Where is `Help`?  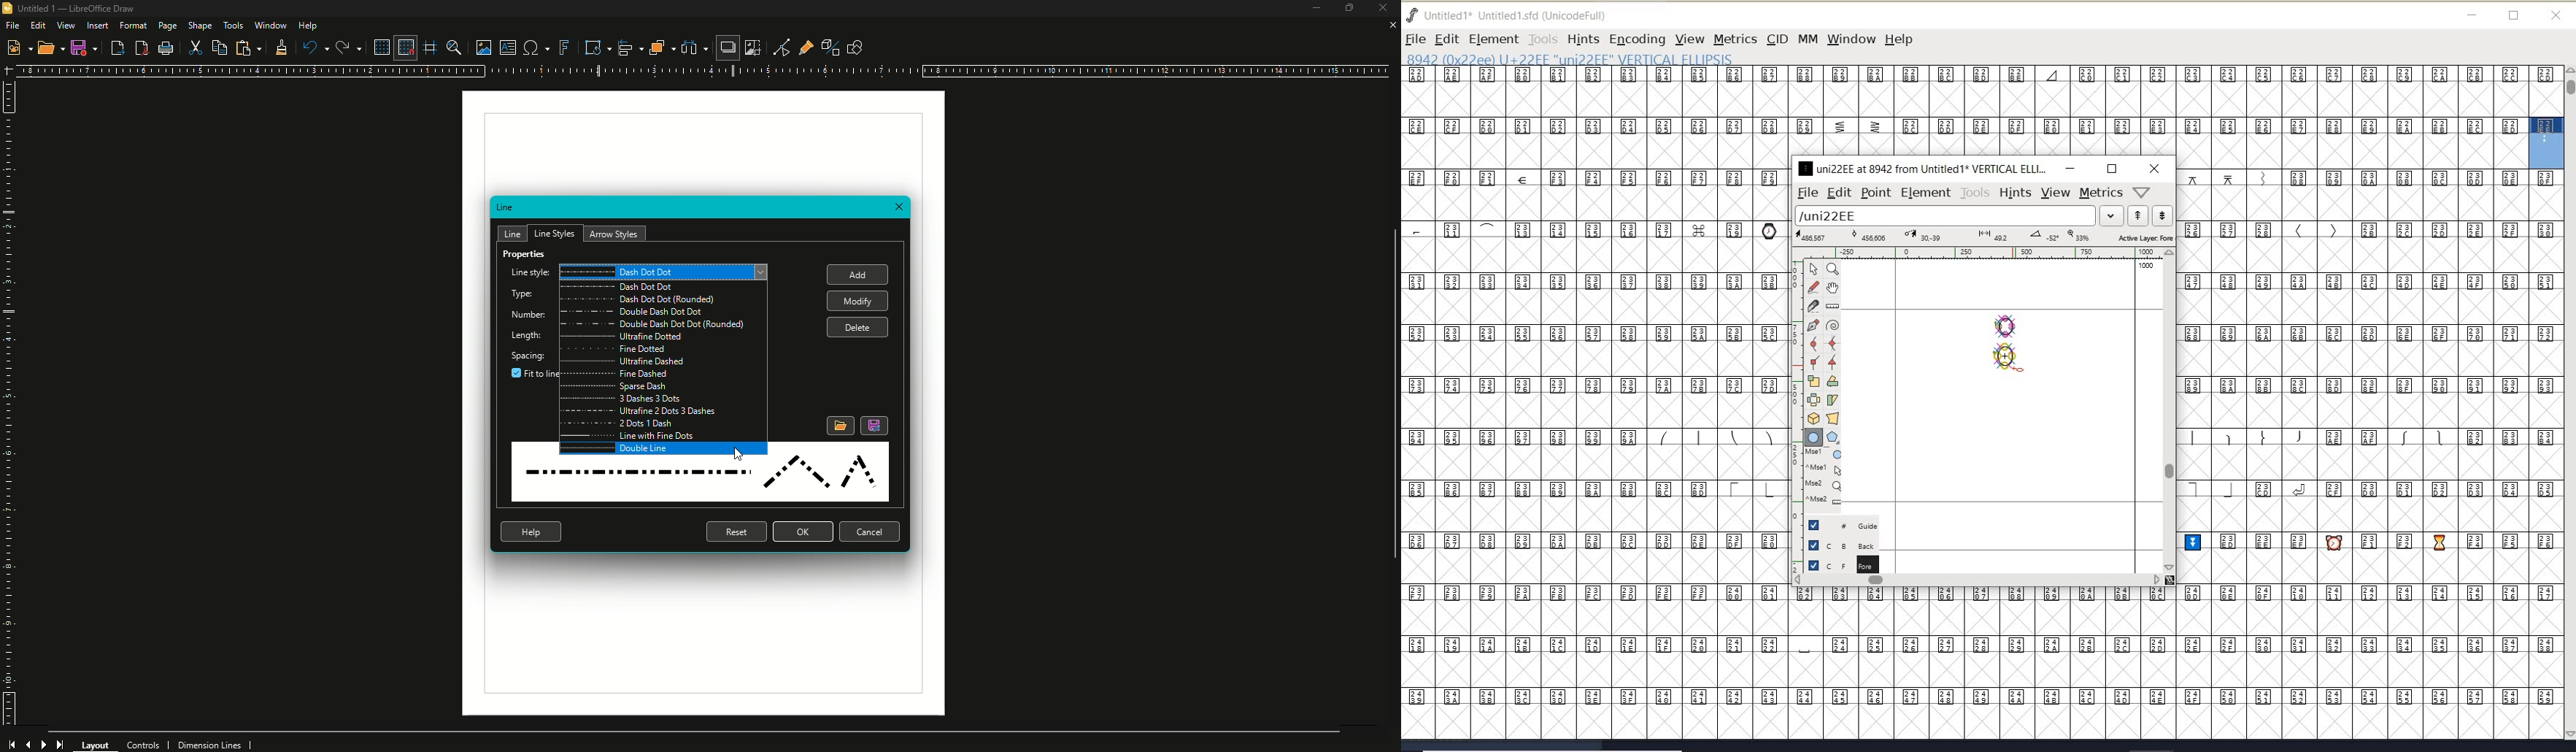
Help is located at coordinates (309, 26).